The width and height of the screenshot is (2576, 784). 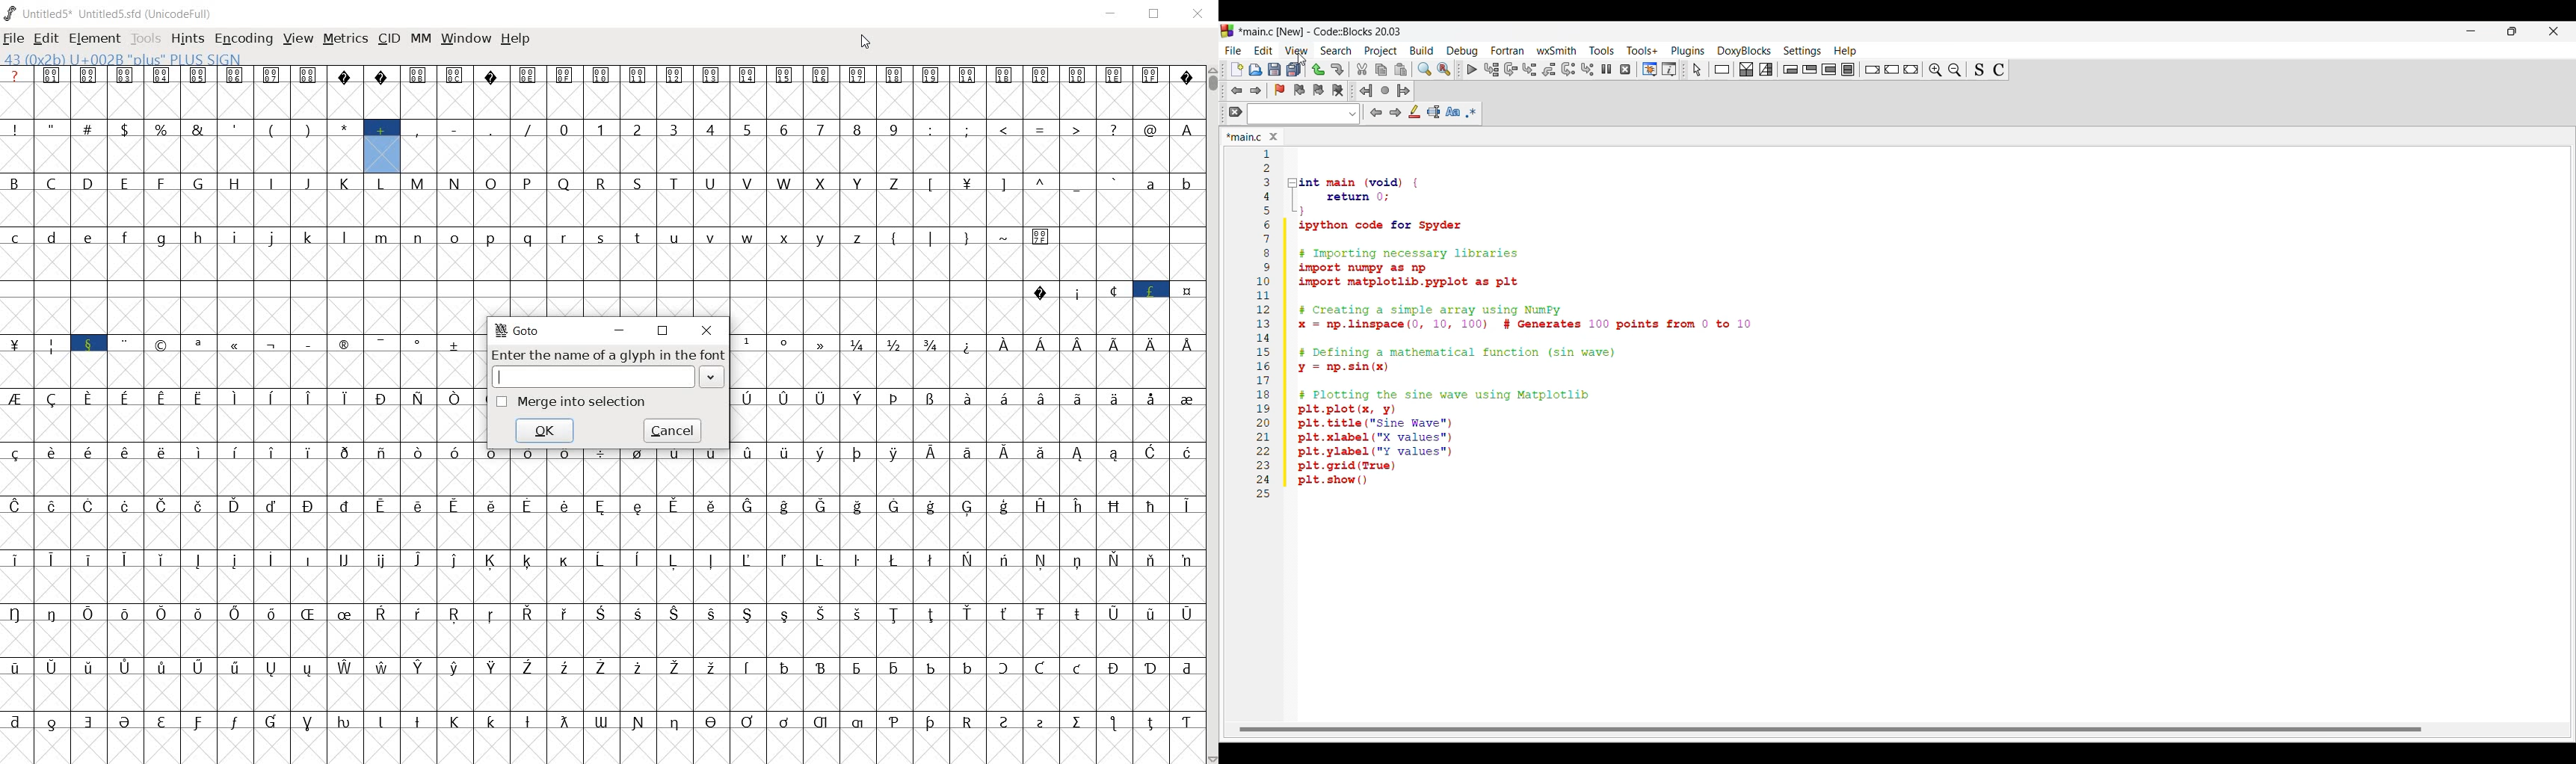 I want to click on Next, so click(x=1396, y=112).